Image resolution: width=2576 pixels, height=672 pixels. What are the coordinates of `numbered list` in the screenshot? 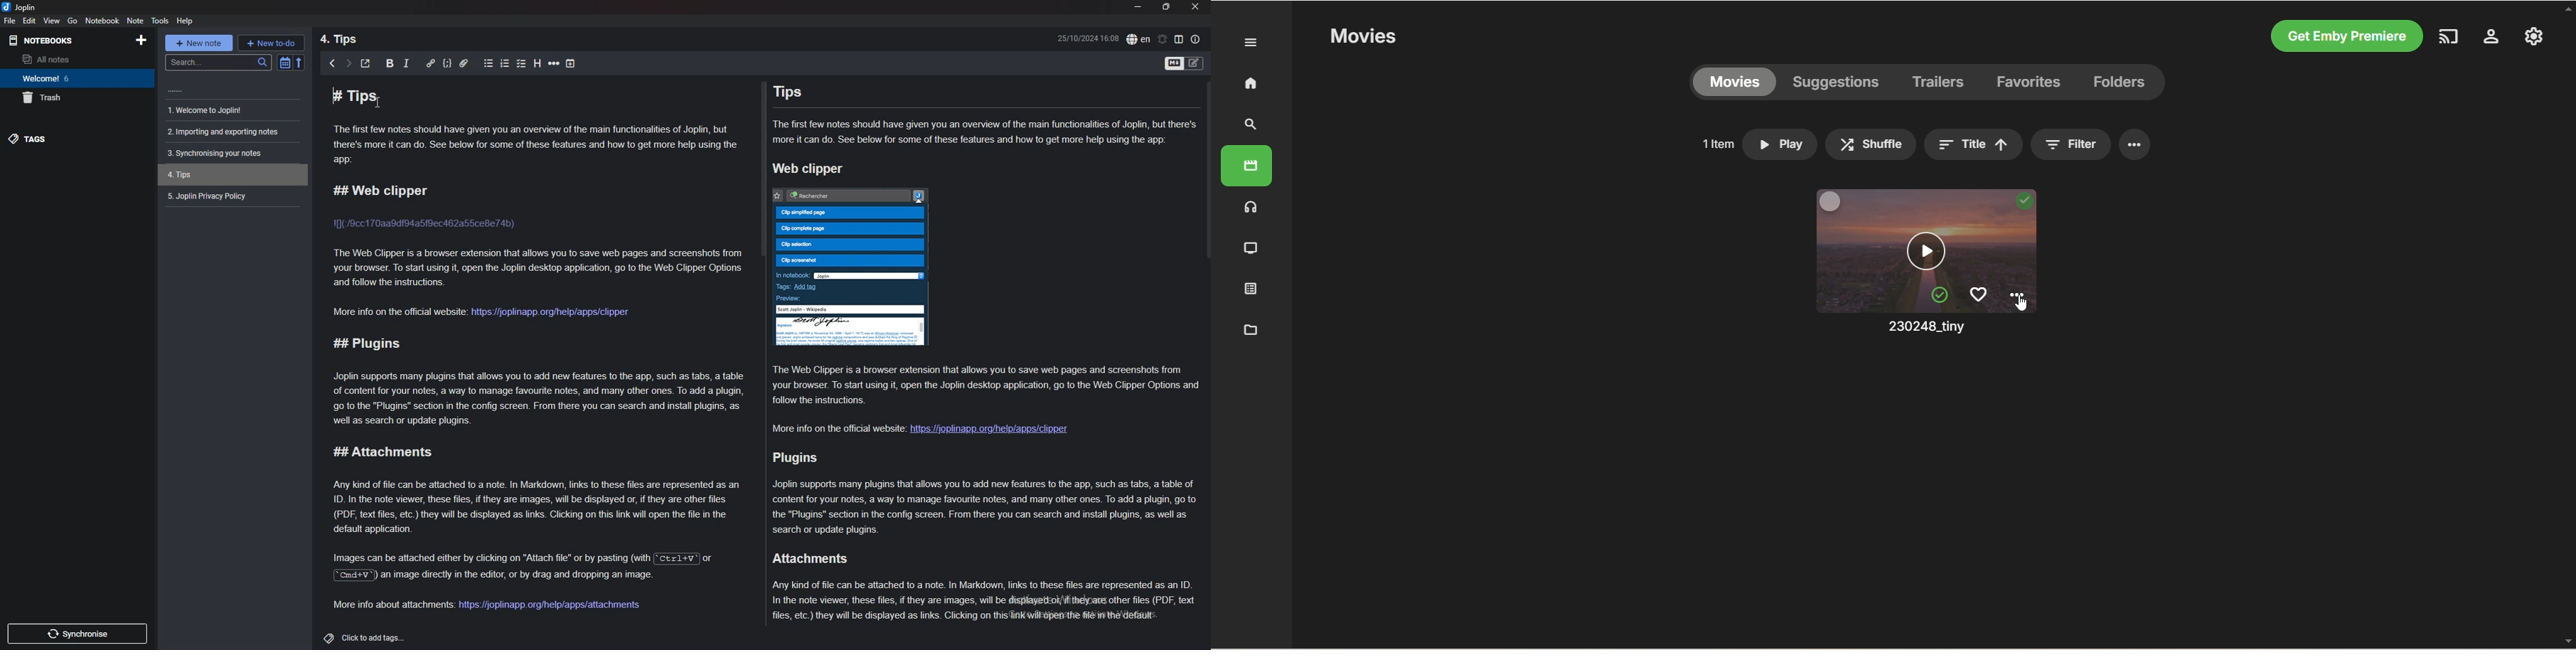 It's located at (504, 62).